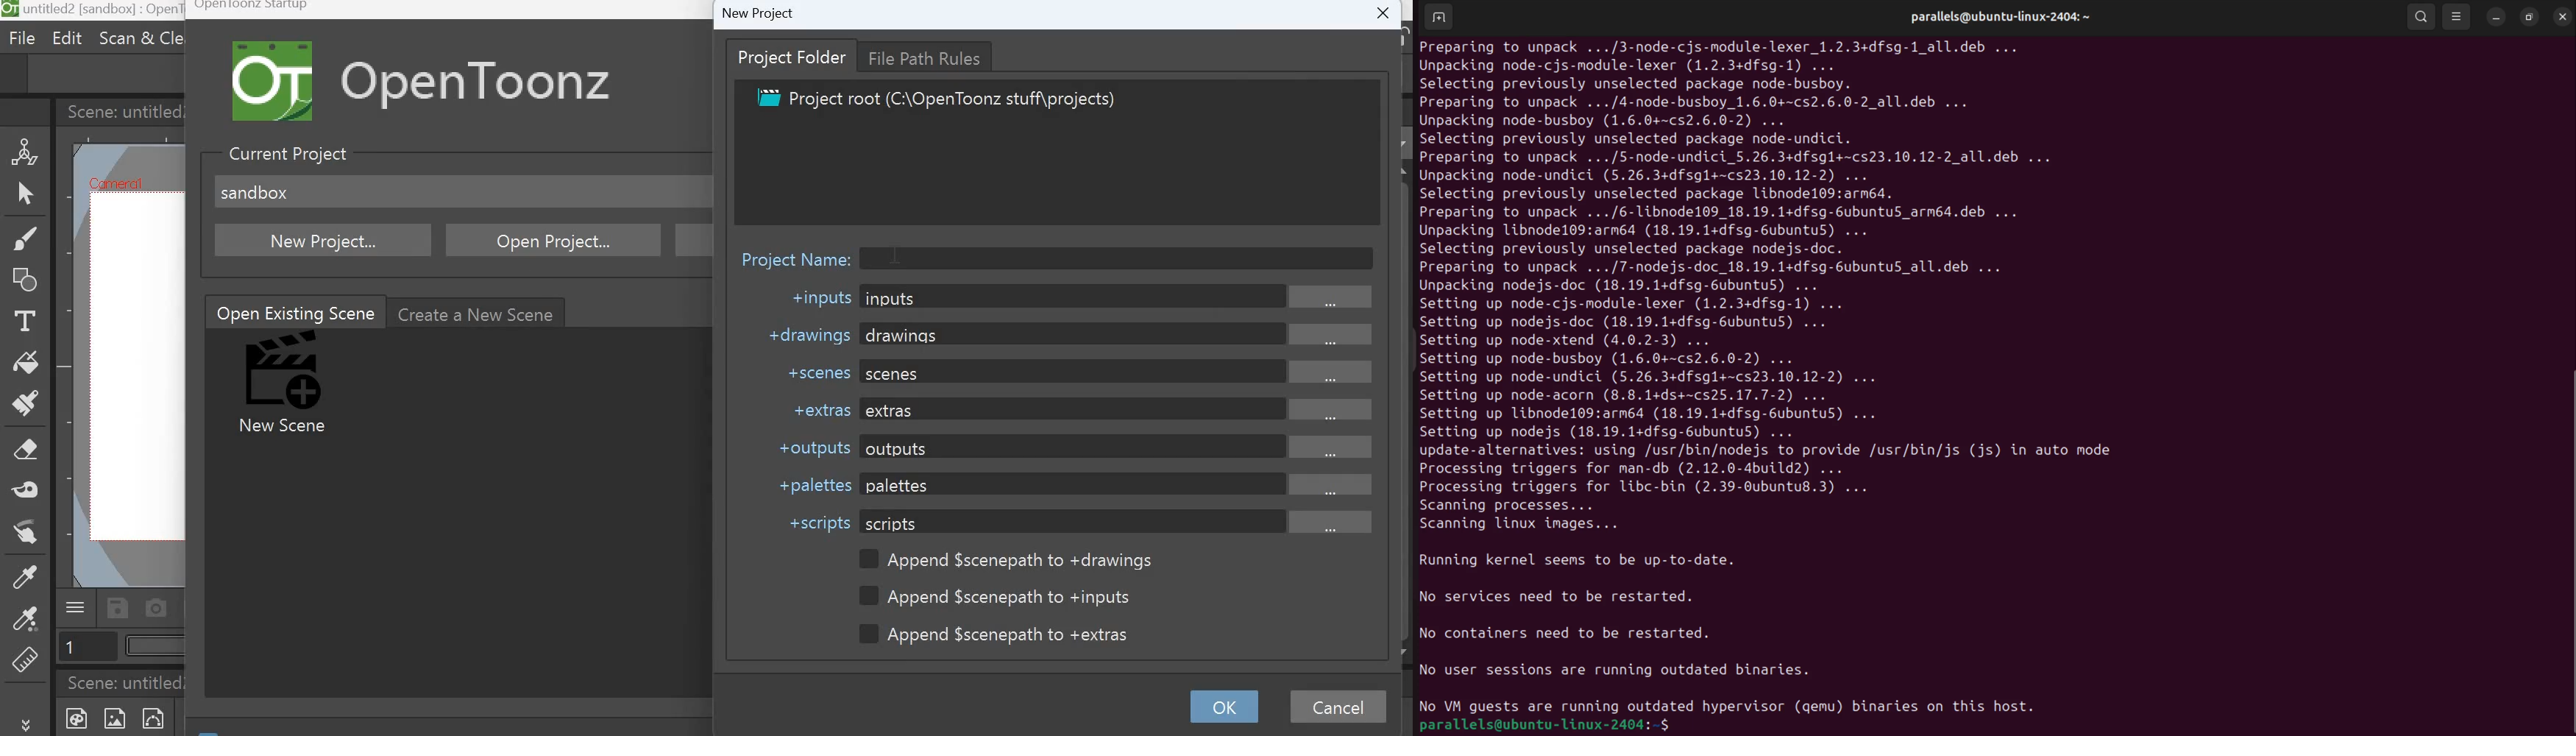  Describe the element at coordinates (26, 405) in the screenshot. I see `Paint brush tool` at that location.